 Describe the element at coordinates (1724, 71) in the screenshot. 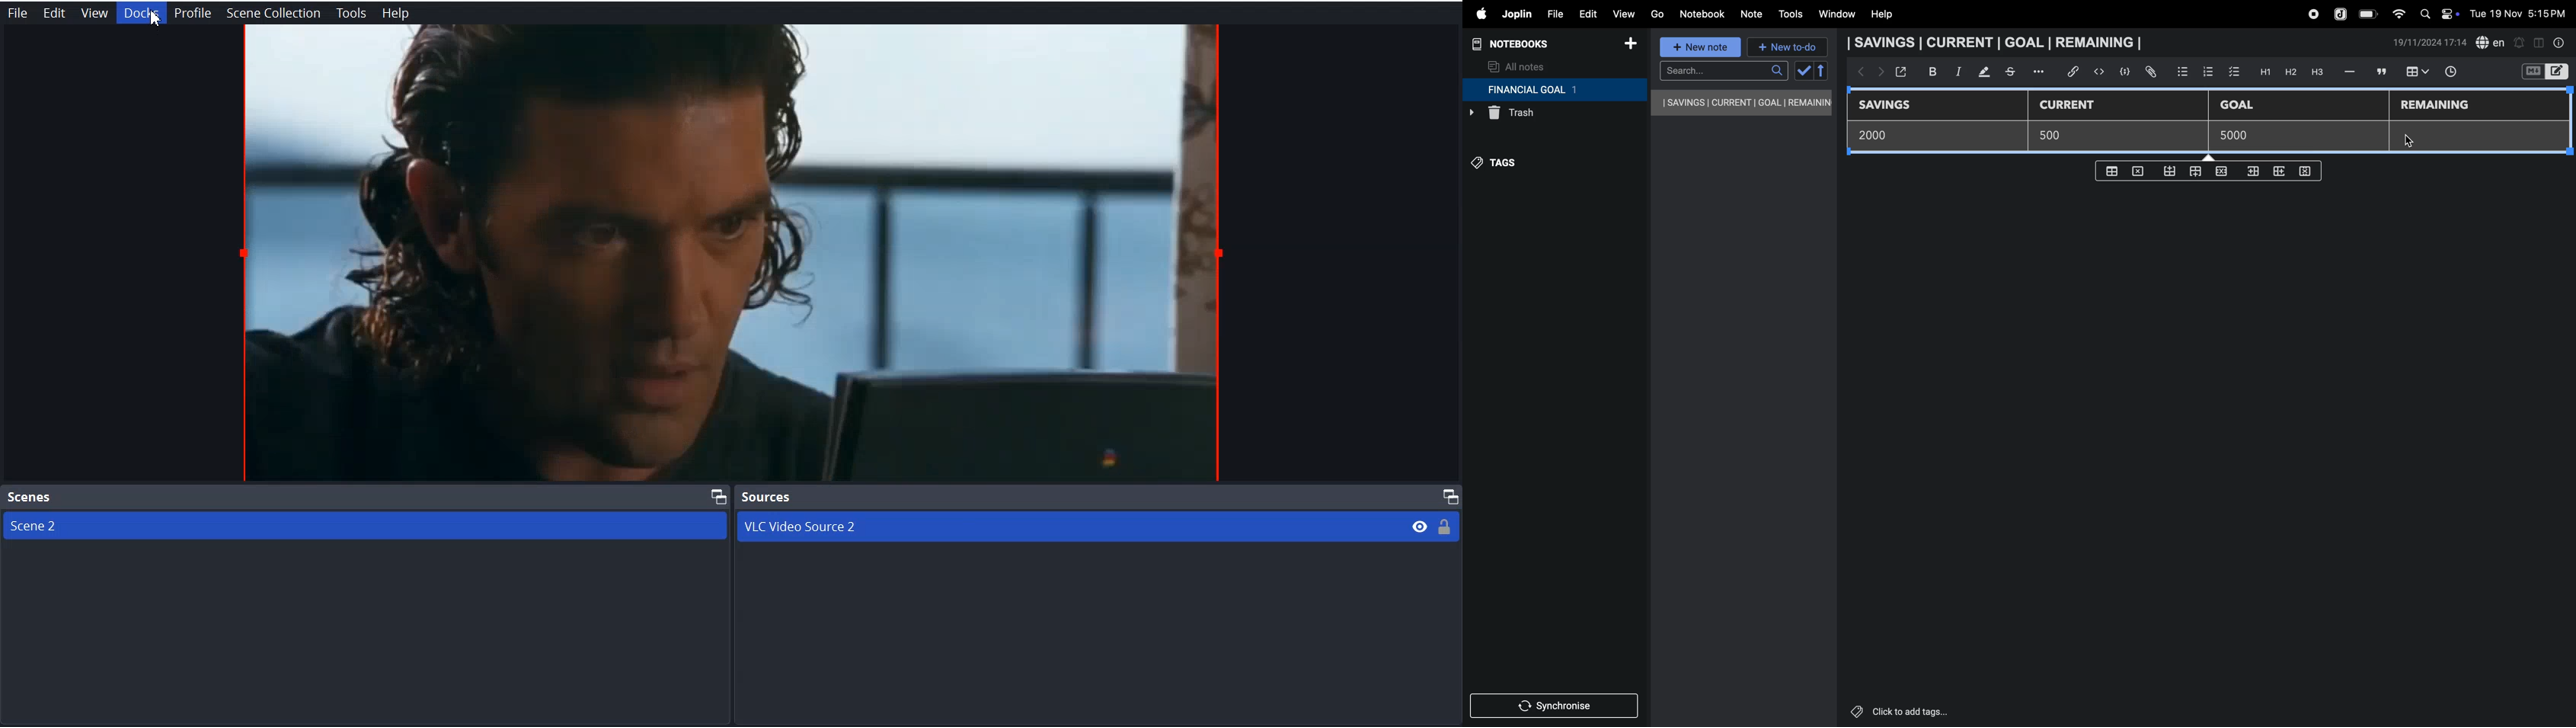

I see `search` at that location.